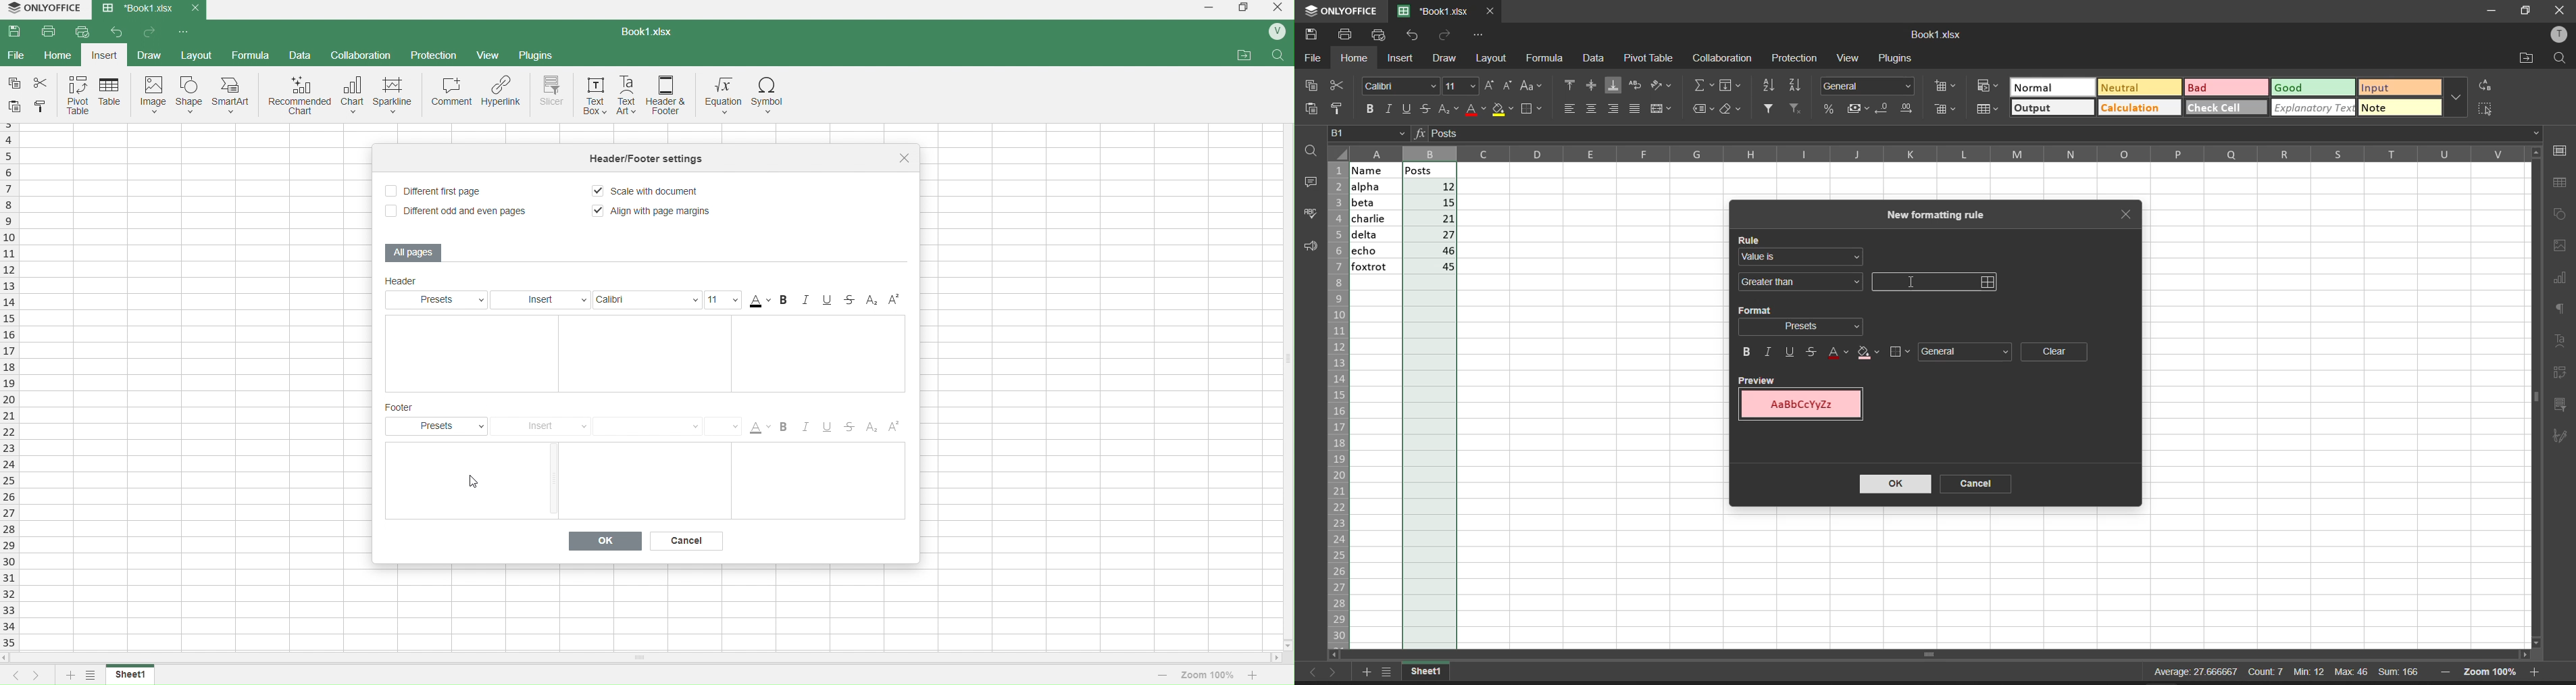  Describe the element at coordinates (1588, 85) in the screenshot. I see `align center` at that location.